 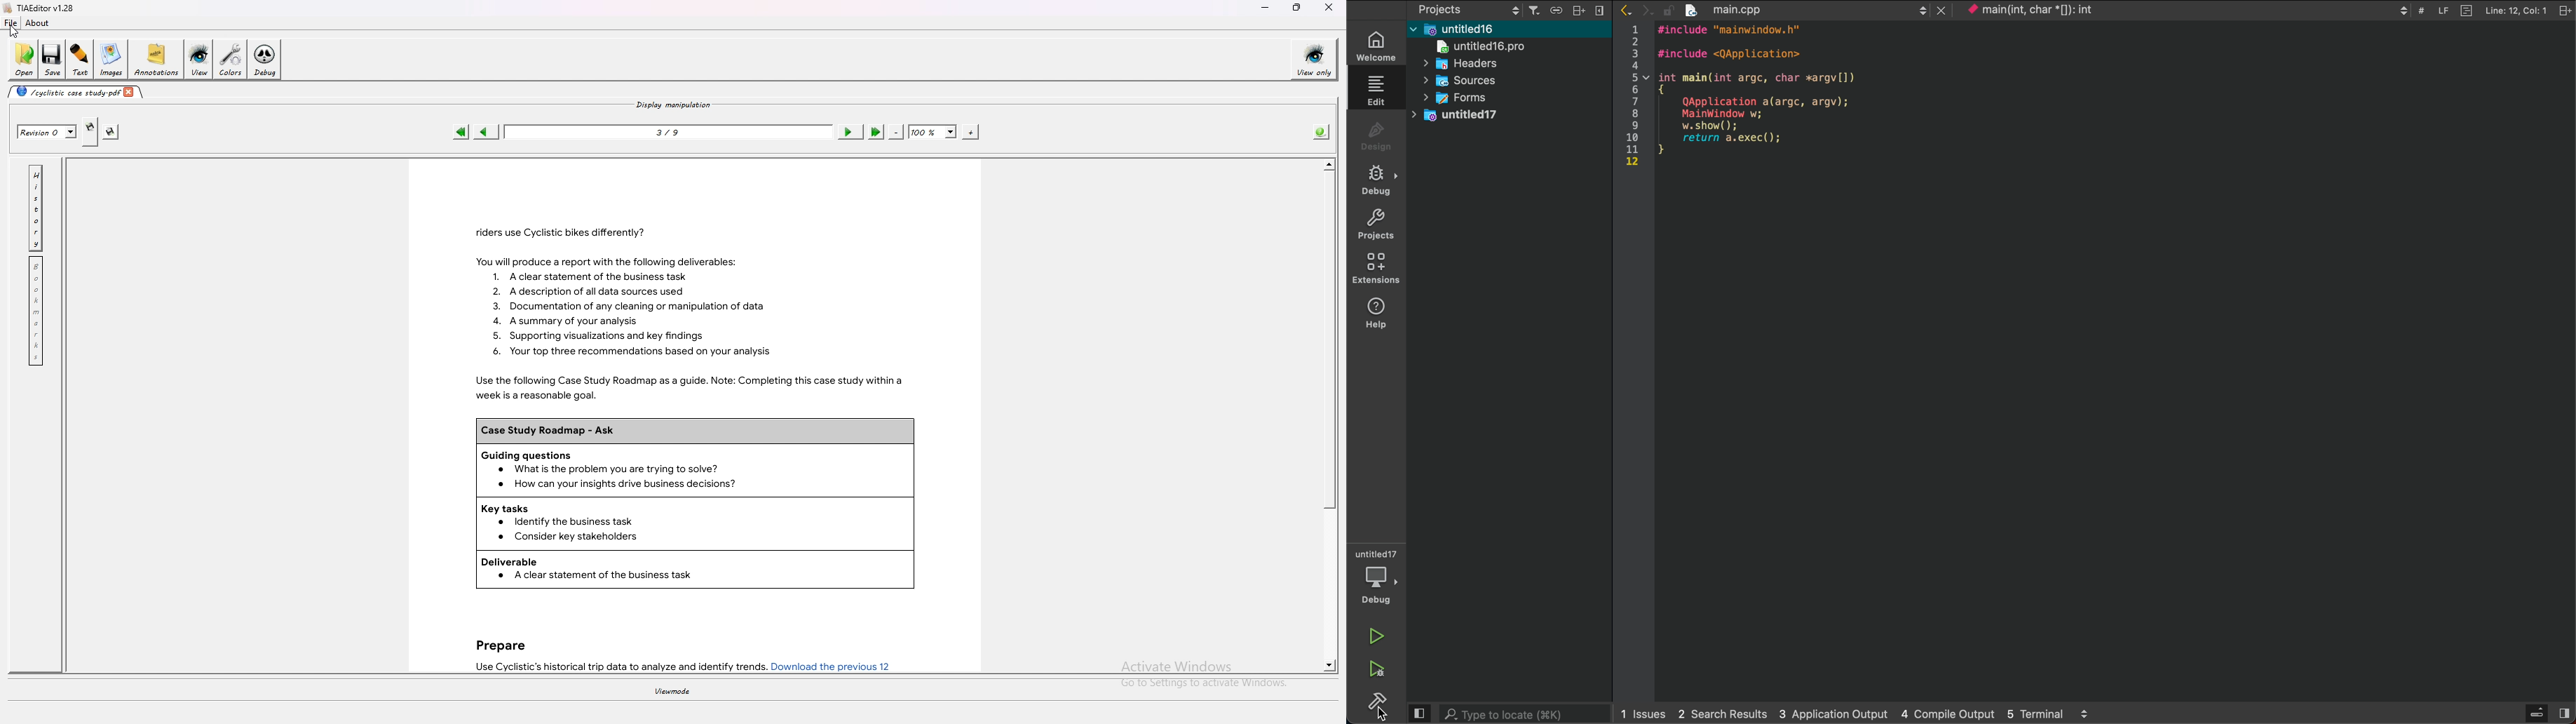 What do you see at coordinates (1831, 712) in the screenshot?
I see `Application Output` at bounding box center [1831, 712].